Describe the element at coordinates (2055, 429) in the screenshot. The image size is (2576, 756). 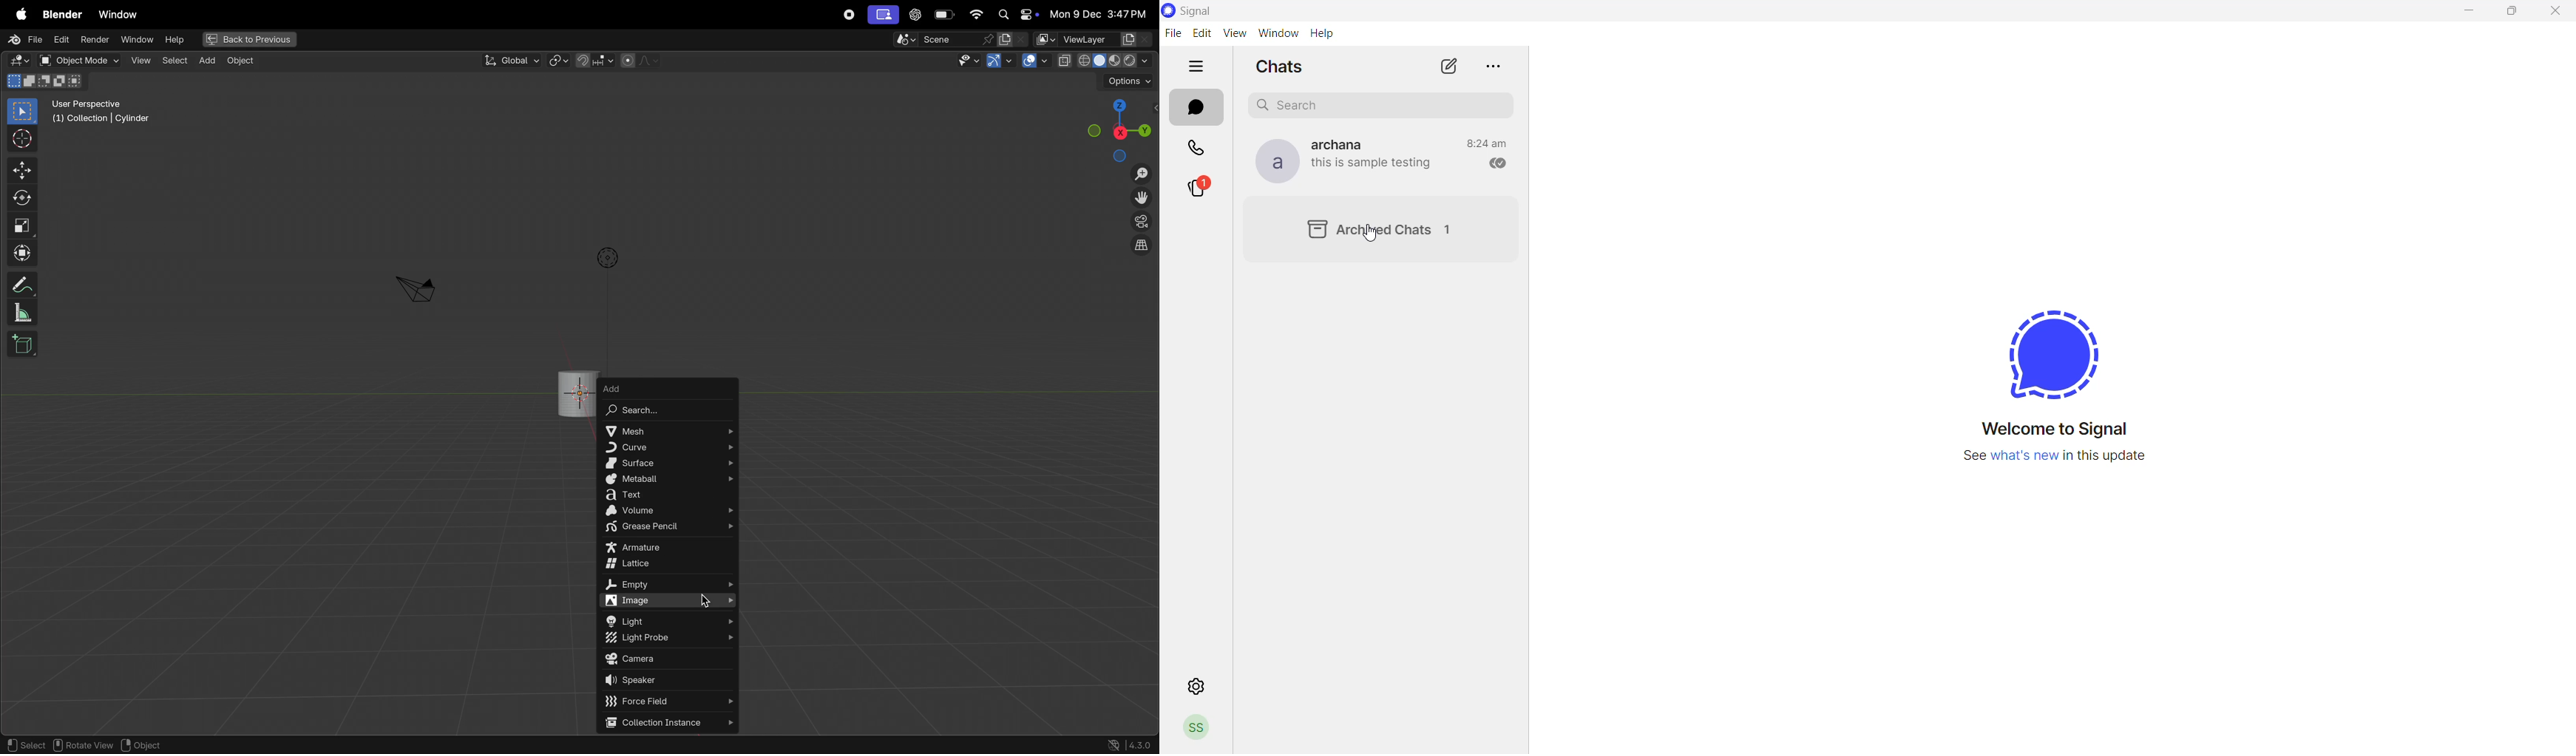
I see `welcome message` at that location.